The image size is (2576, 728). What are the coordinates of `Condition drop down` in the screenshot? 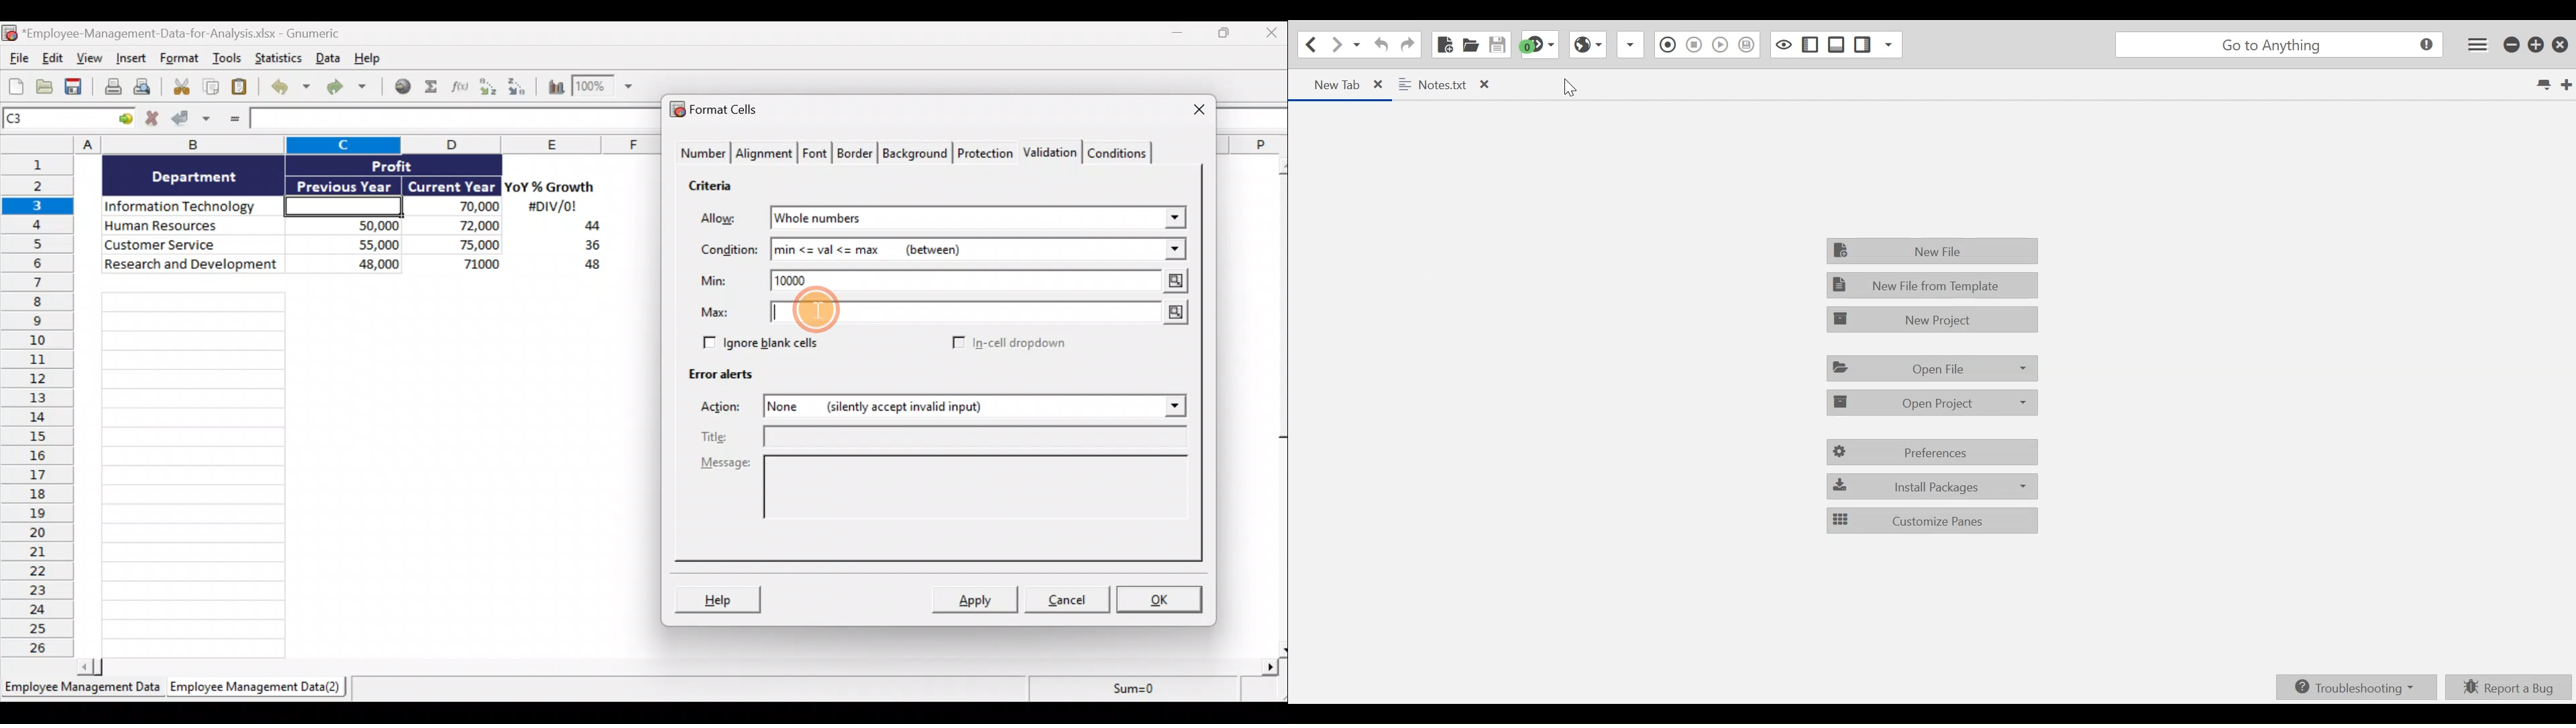 It's located at (1175, 250).